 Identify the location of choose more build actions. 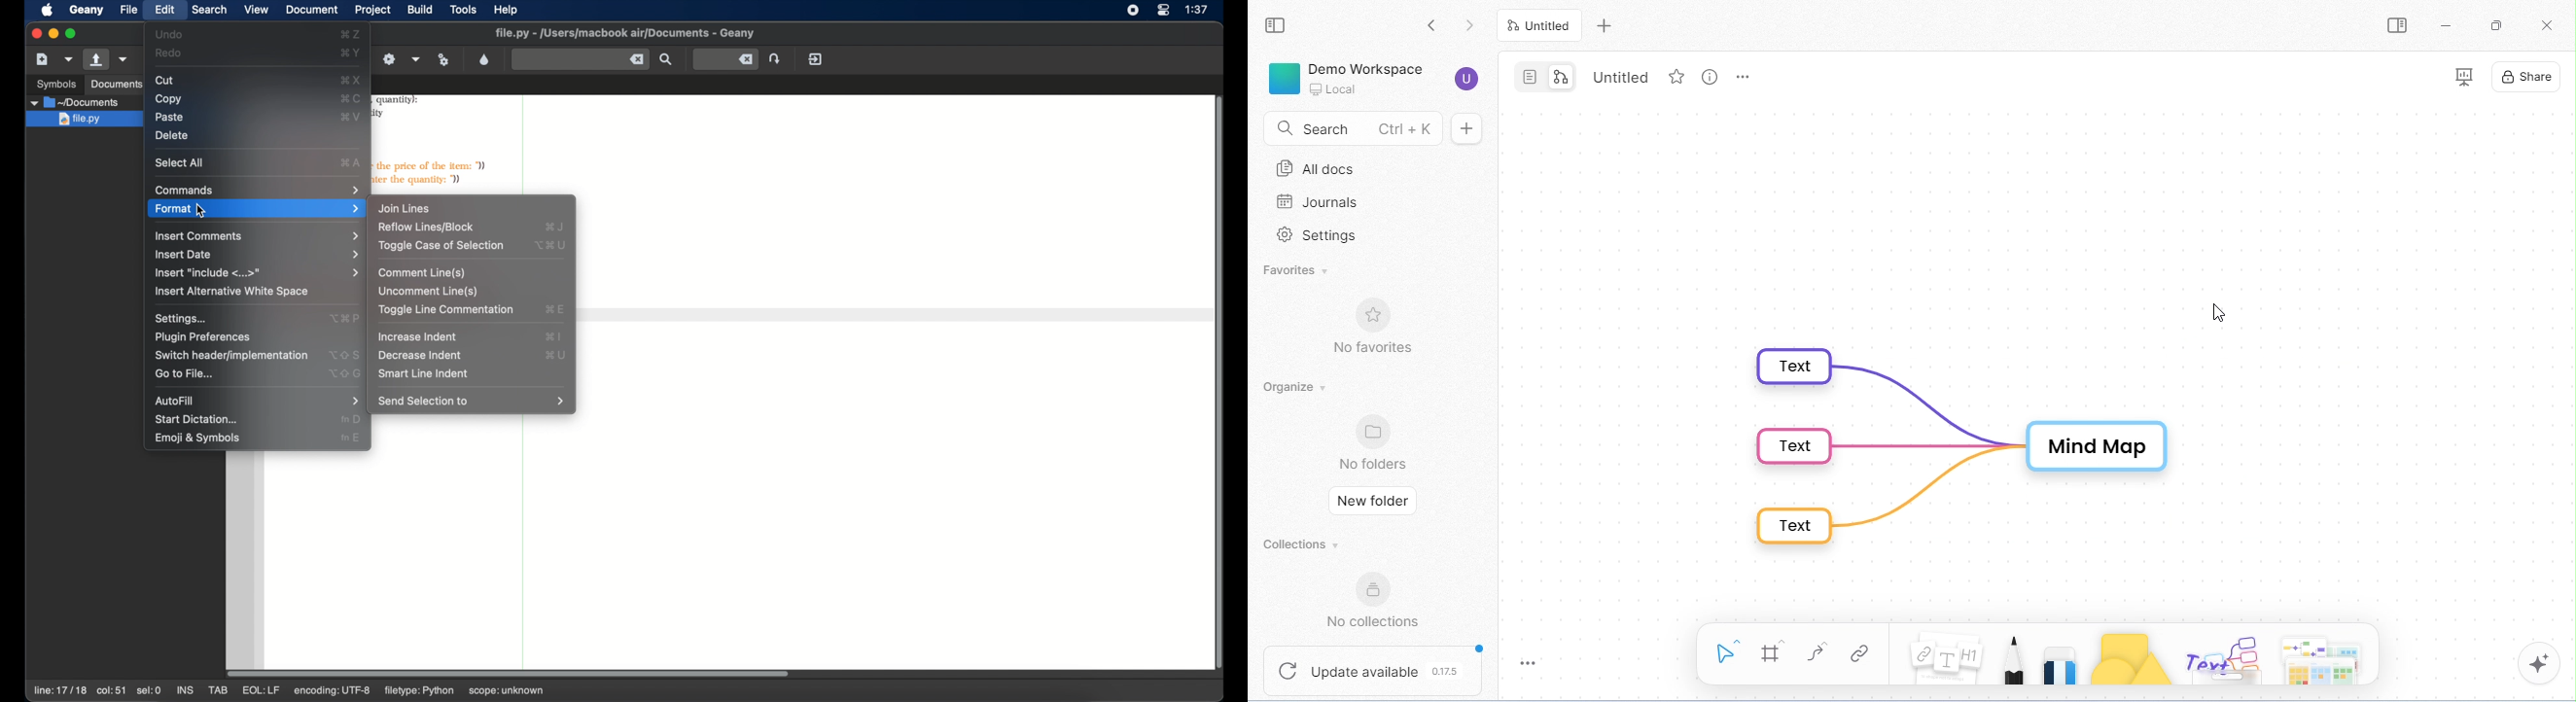
(416, 59).